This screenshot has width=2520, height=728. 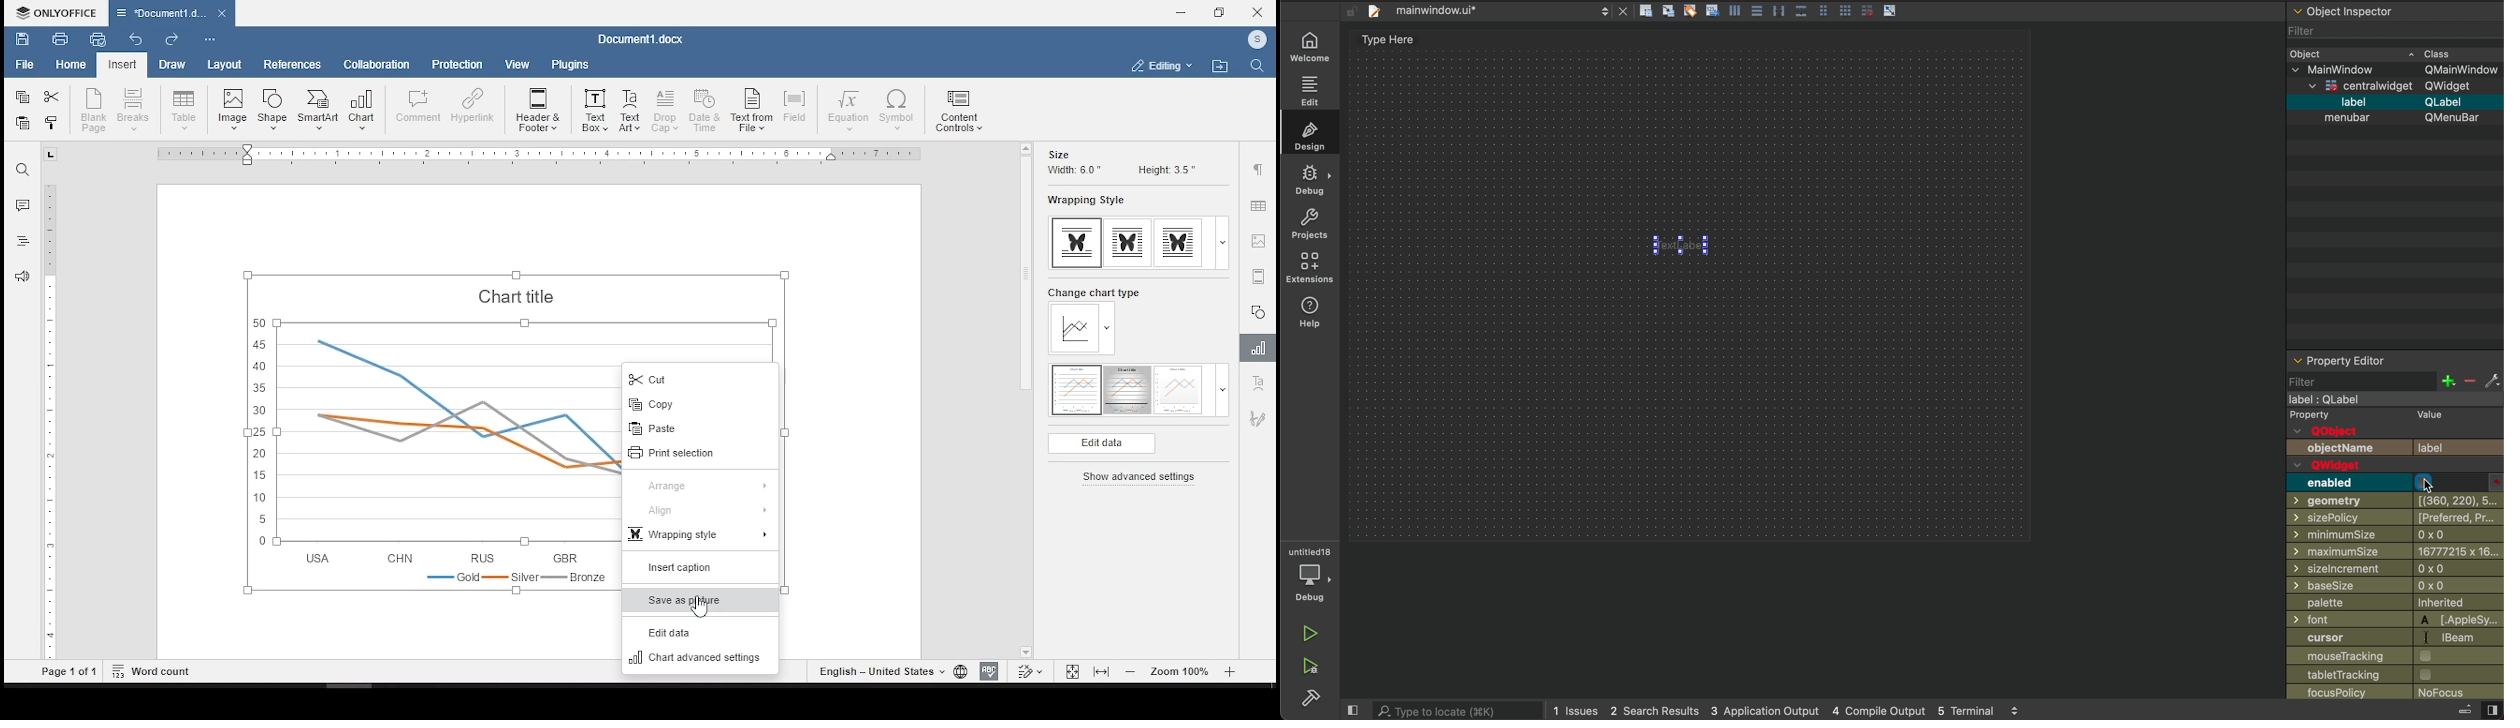 I want to click on cut, so click(x=52, y=98).